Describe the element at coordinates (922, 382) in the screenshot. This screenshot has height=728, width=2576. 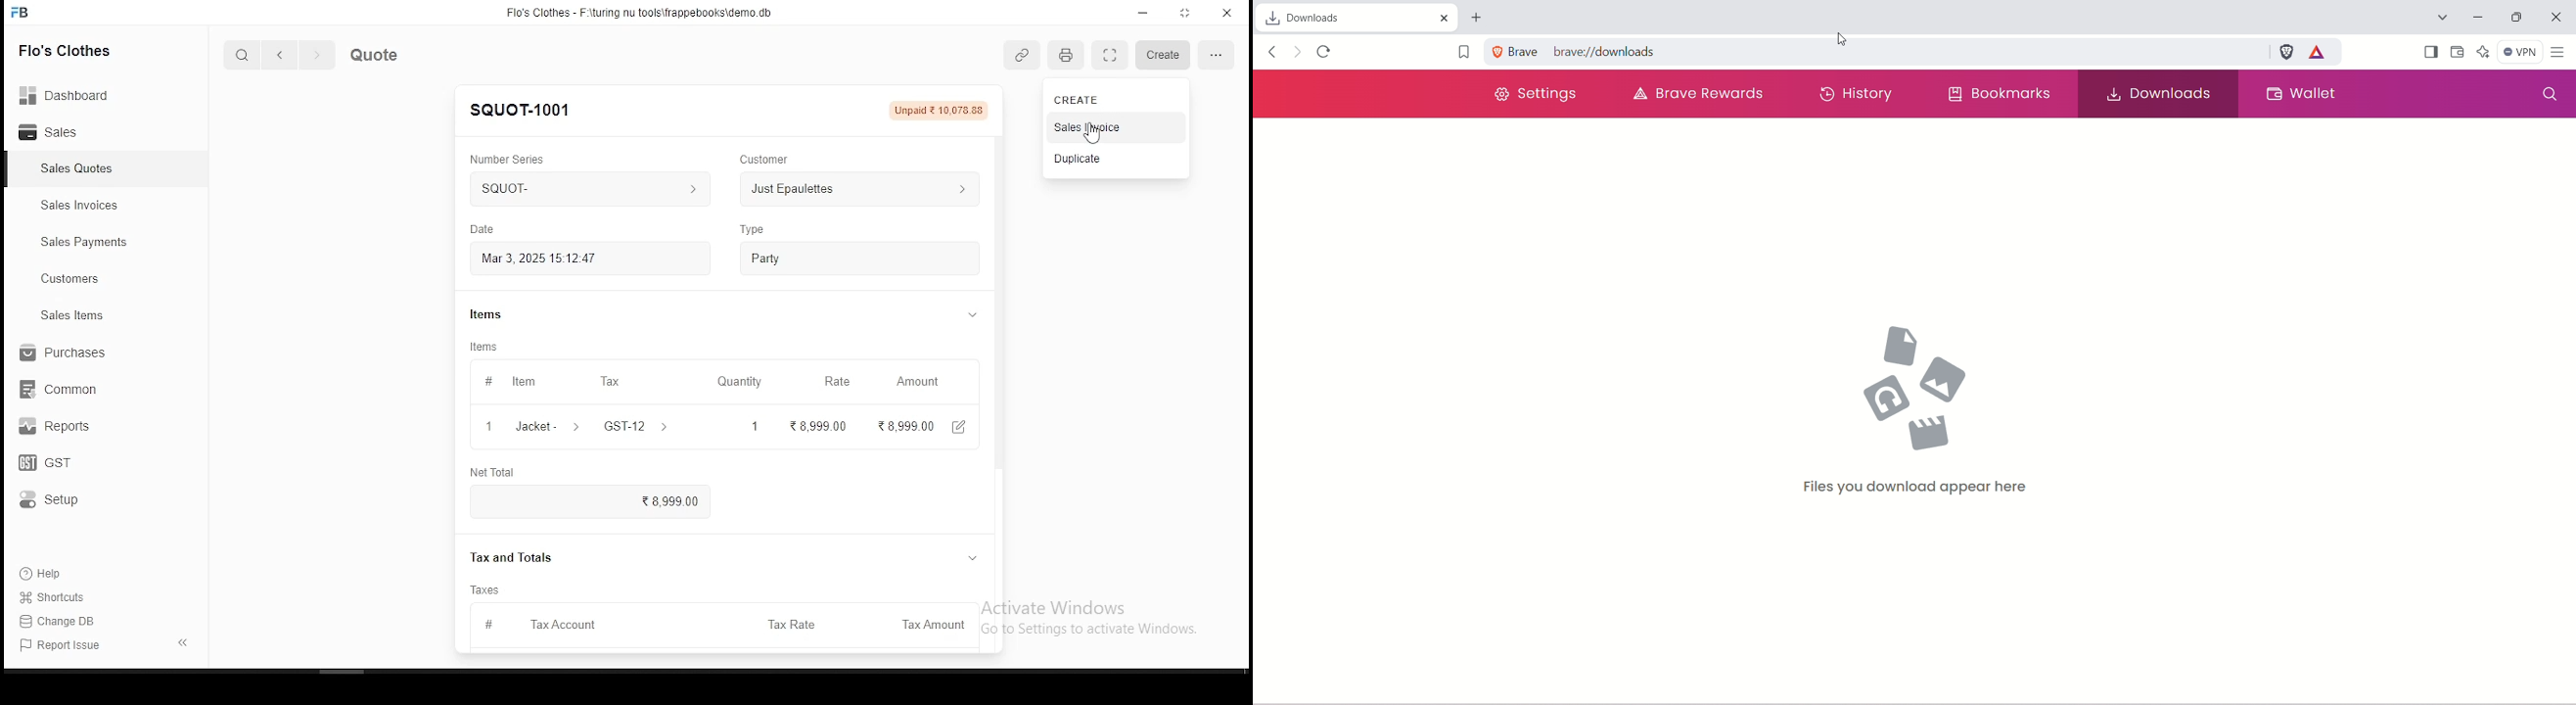
I see `amount` at that location.